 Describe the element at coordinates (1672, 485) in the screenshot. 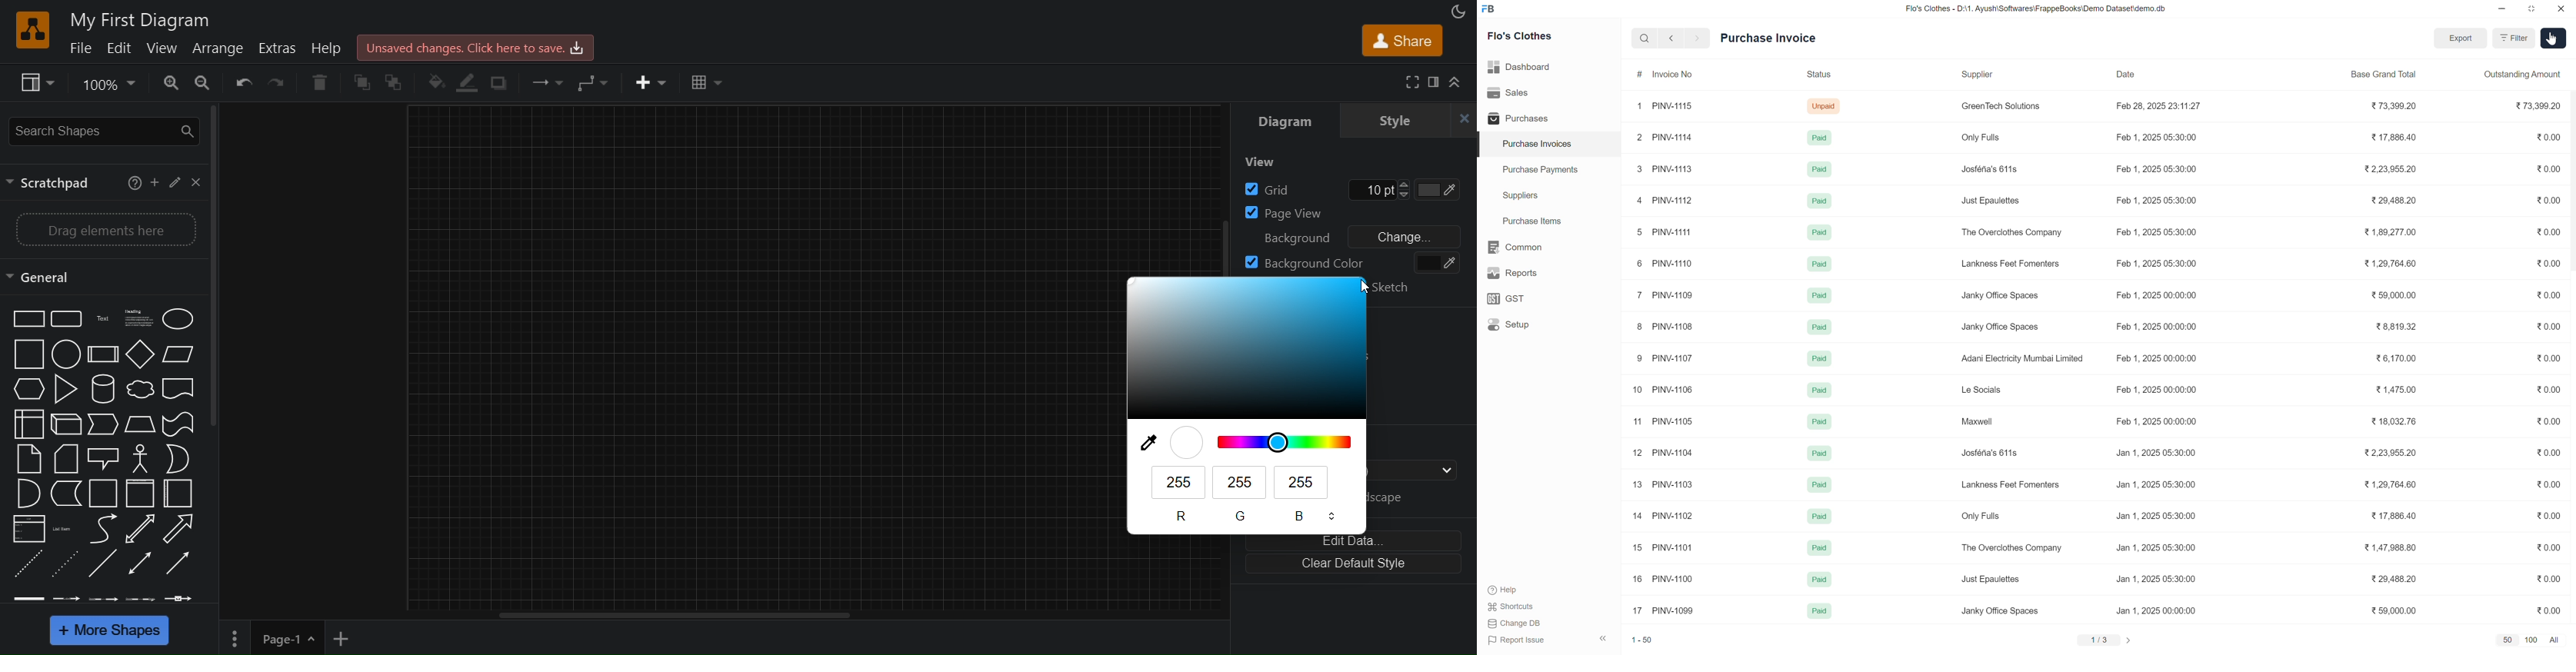

I see `PINV-1103` at that location.